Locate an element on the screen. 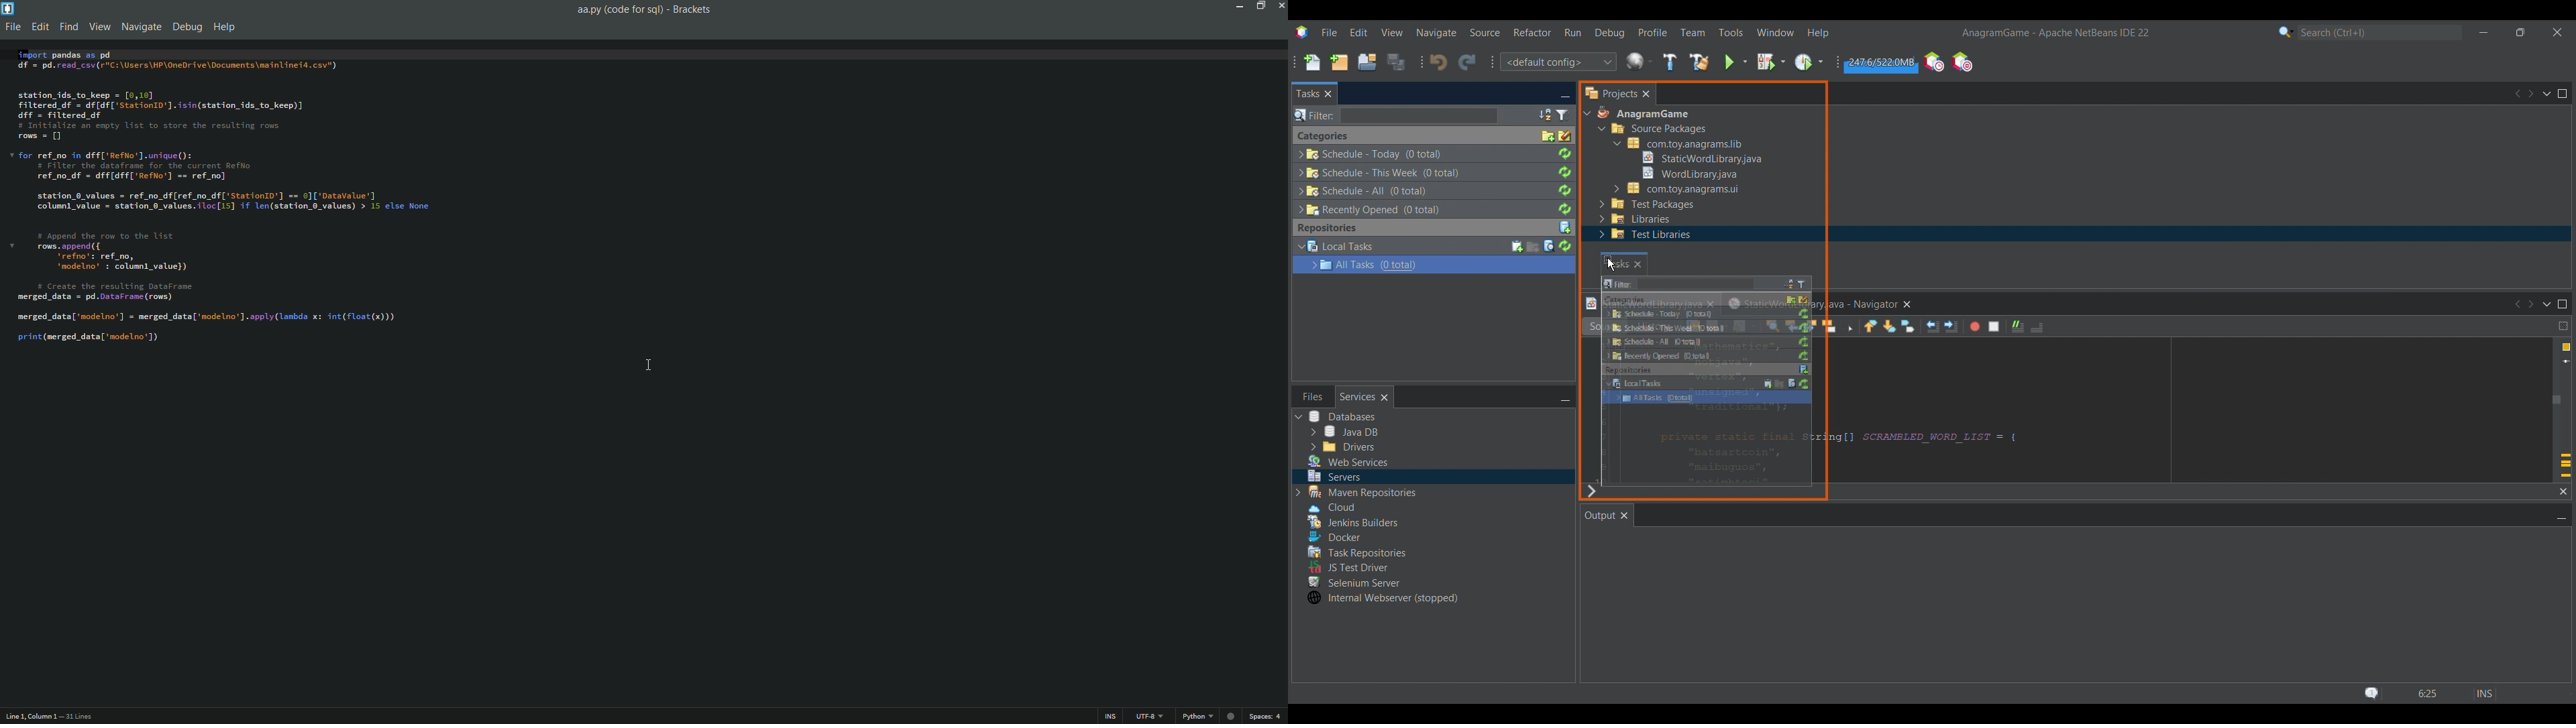 Image resolution: width=2576 pixels, height=728 pixels. close app is located at coordinates (1280, 7).